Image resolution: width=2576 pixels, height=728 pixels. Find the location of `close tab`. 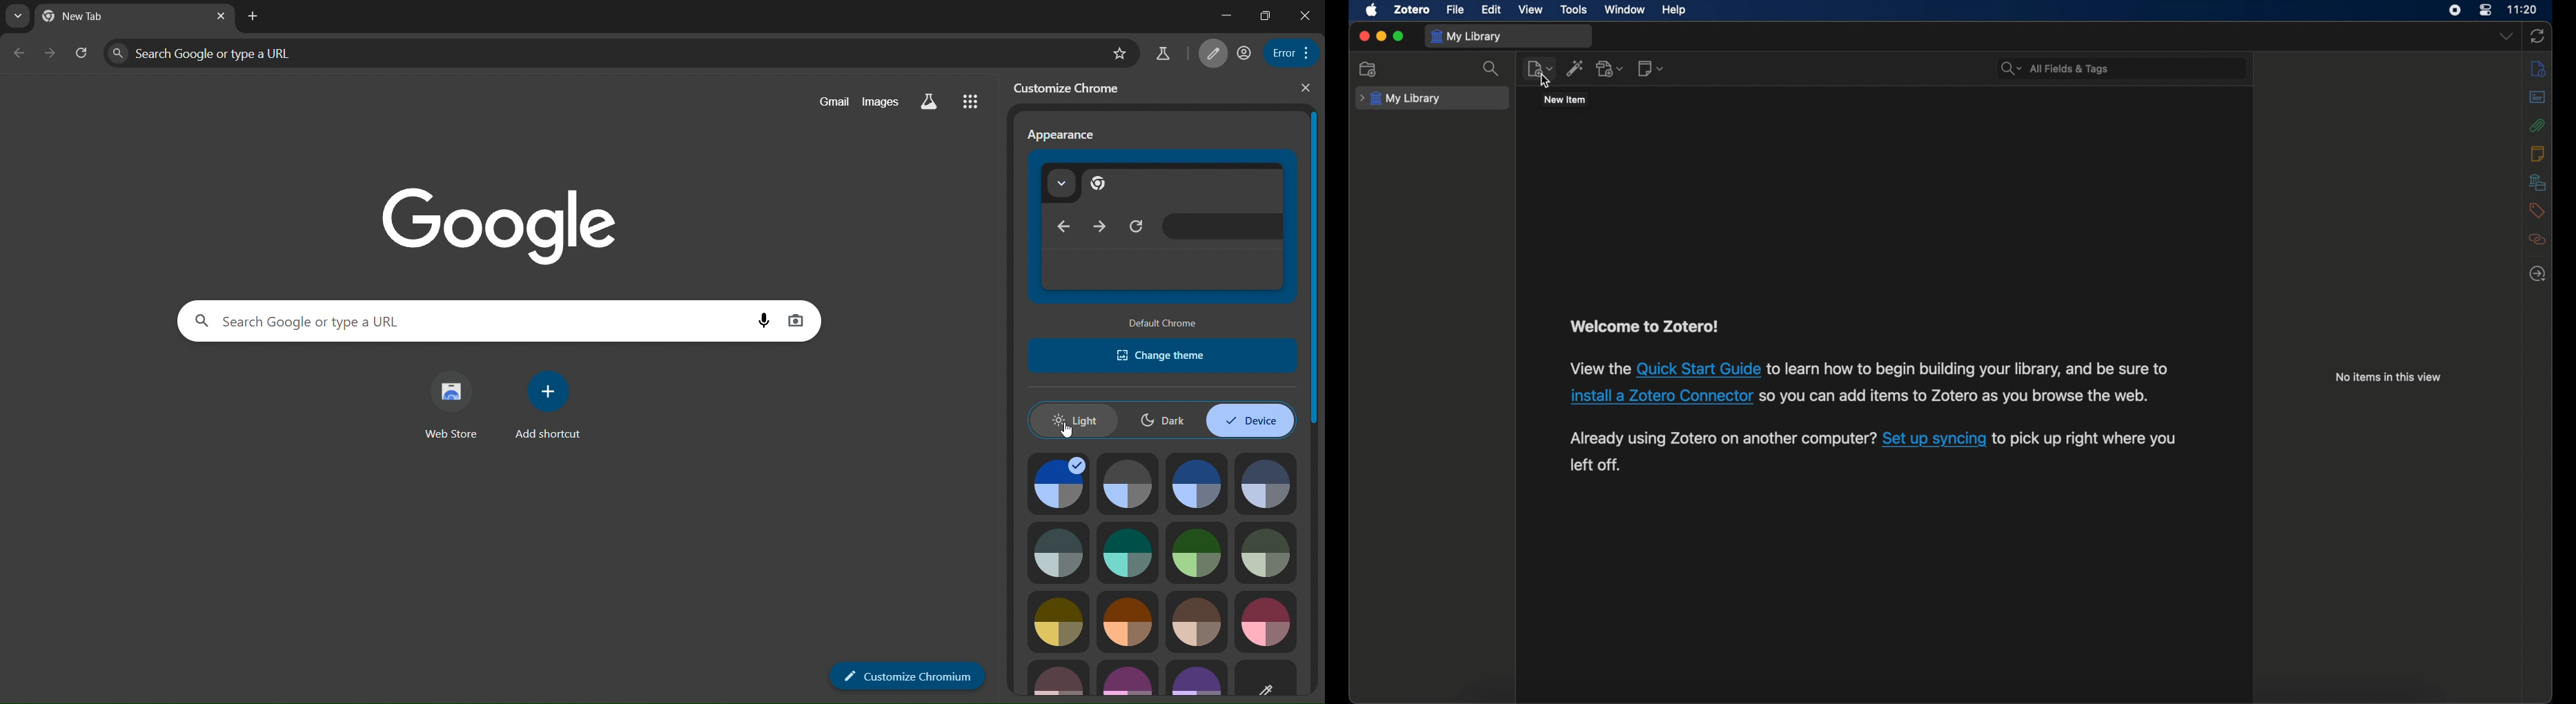

close tab is located at coordinates (255, 18).